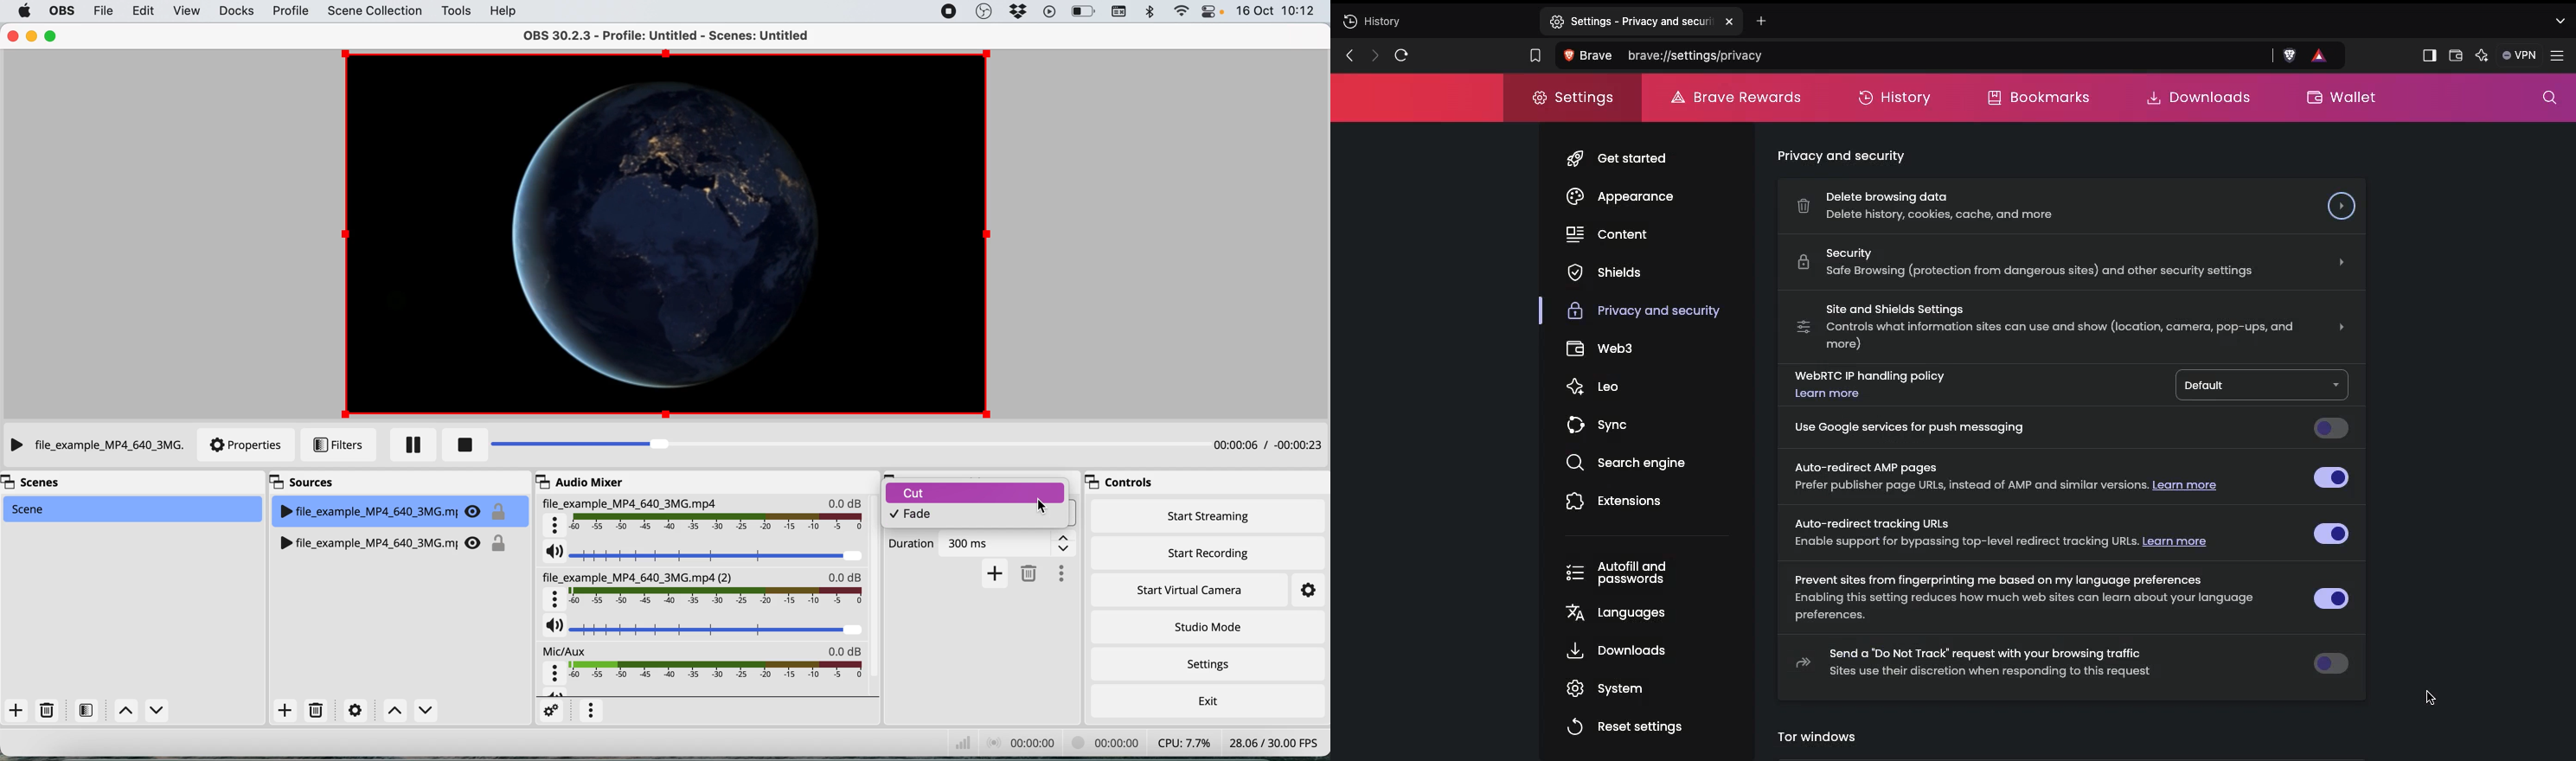 This screenshot has height=784, width=2576. I want to click on more options, so click(588, 712).